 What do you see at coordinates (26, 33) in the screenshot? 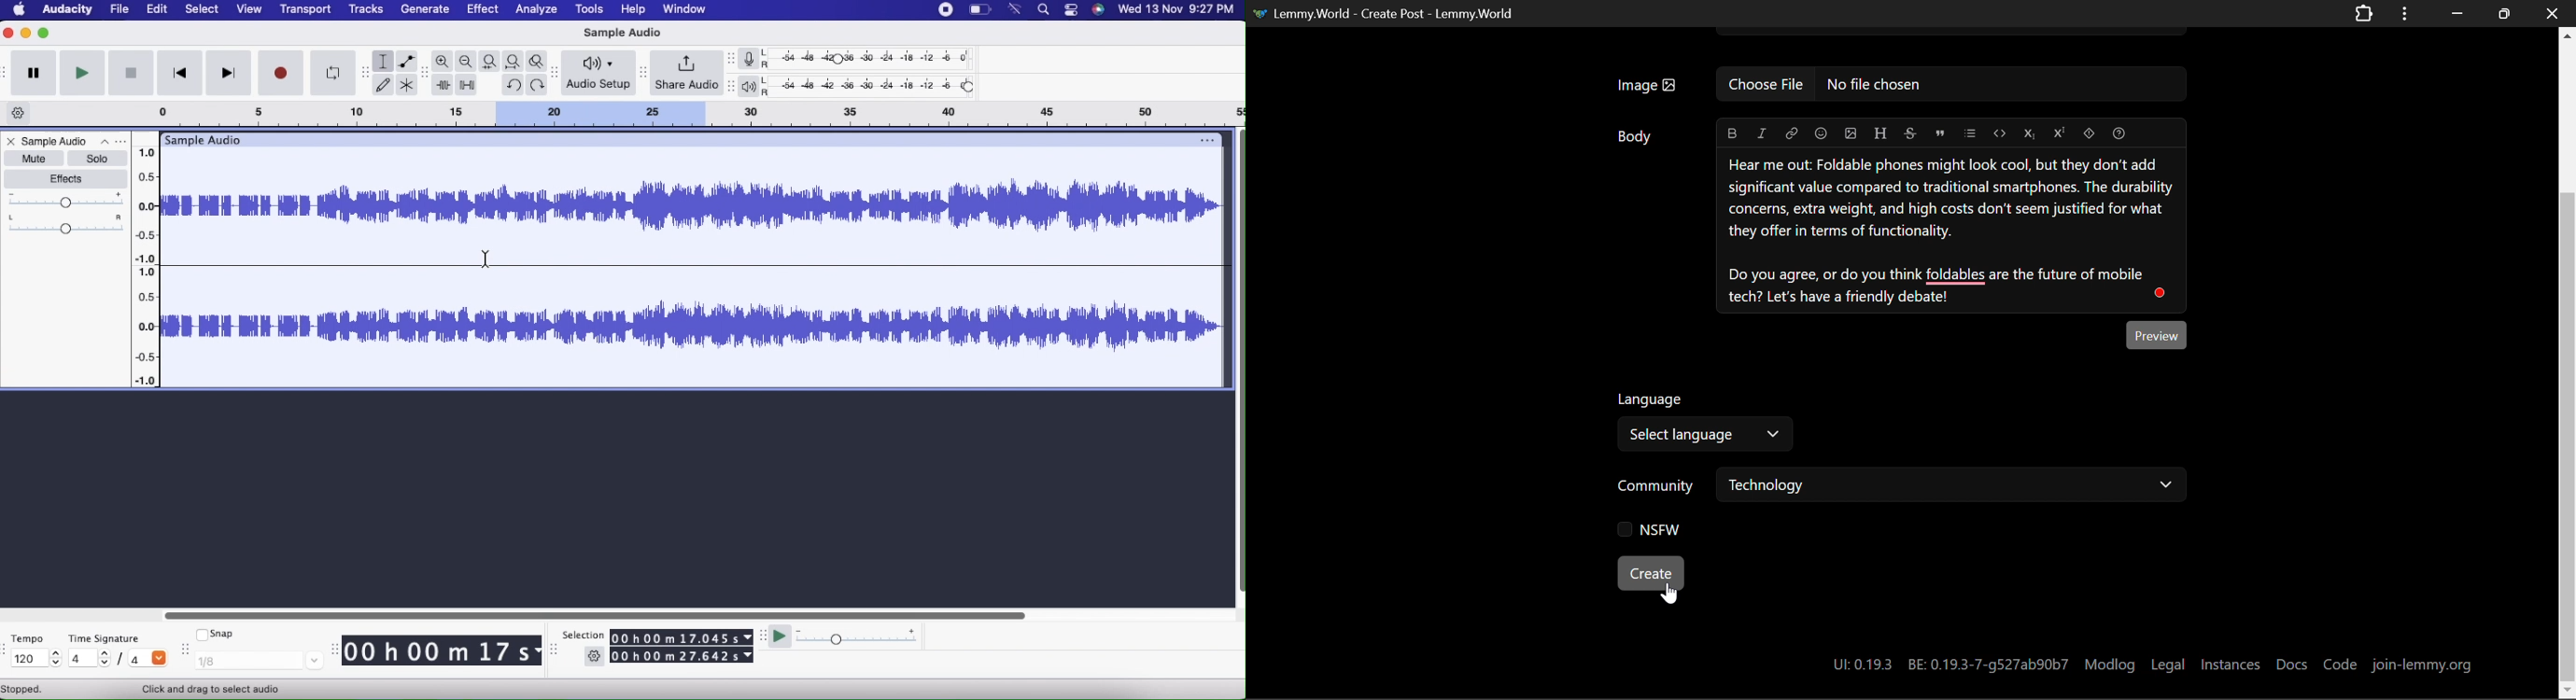
I see `Minimize` at bounding box center [26, 33].